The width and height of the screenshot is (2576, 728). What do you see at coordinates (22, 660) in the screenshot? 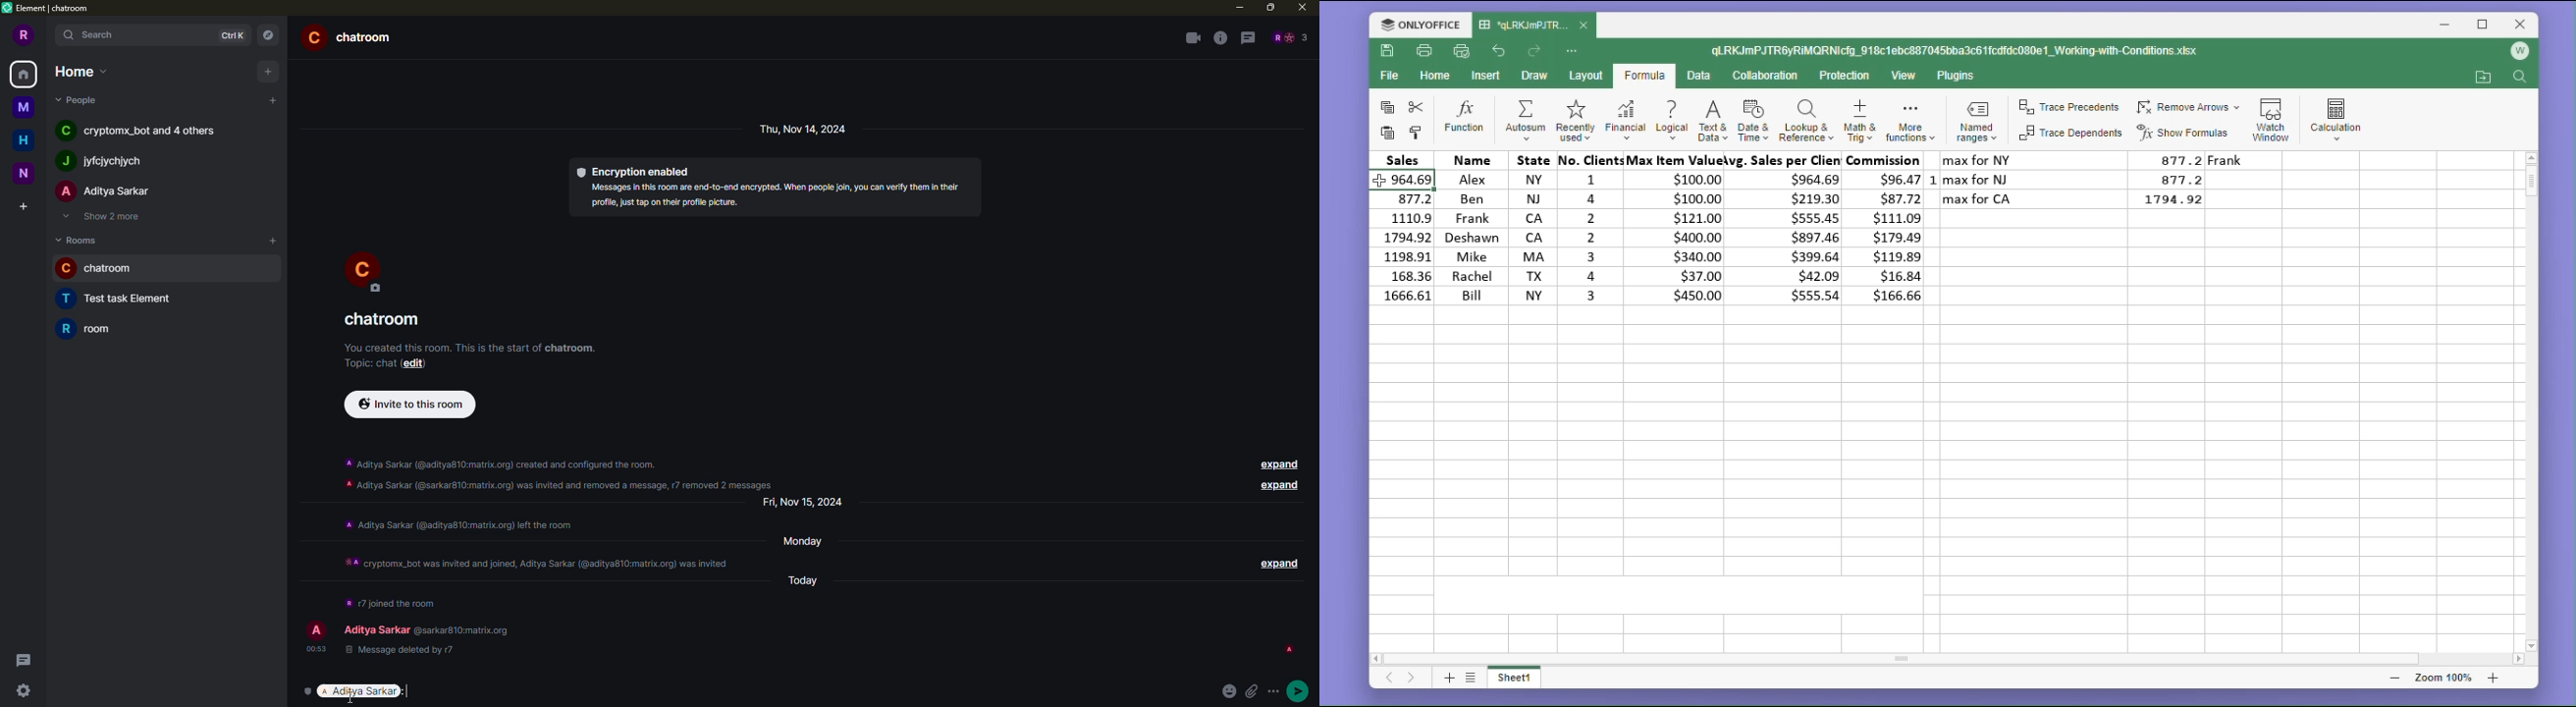
I see `threads` at bounding box center [22, 660].